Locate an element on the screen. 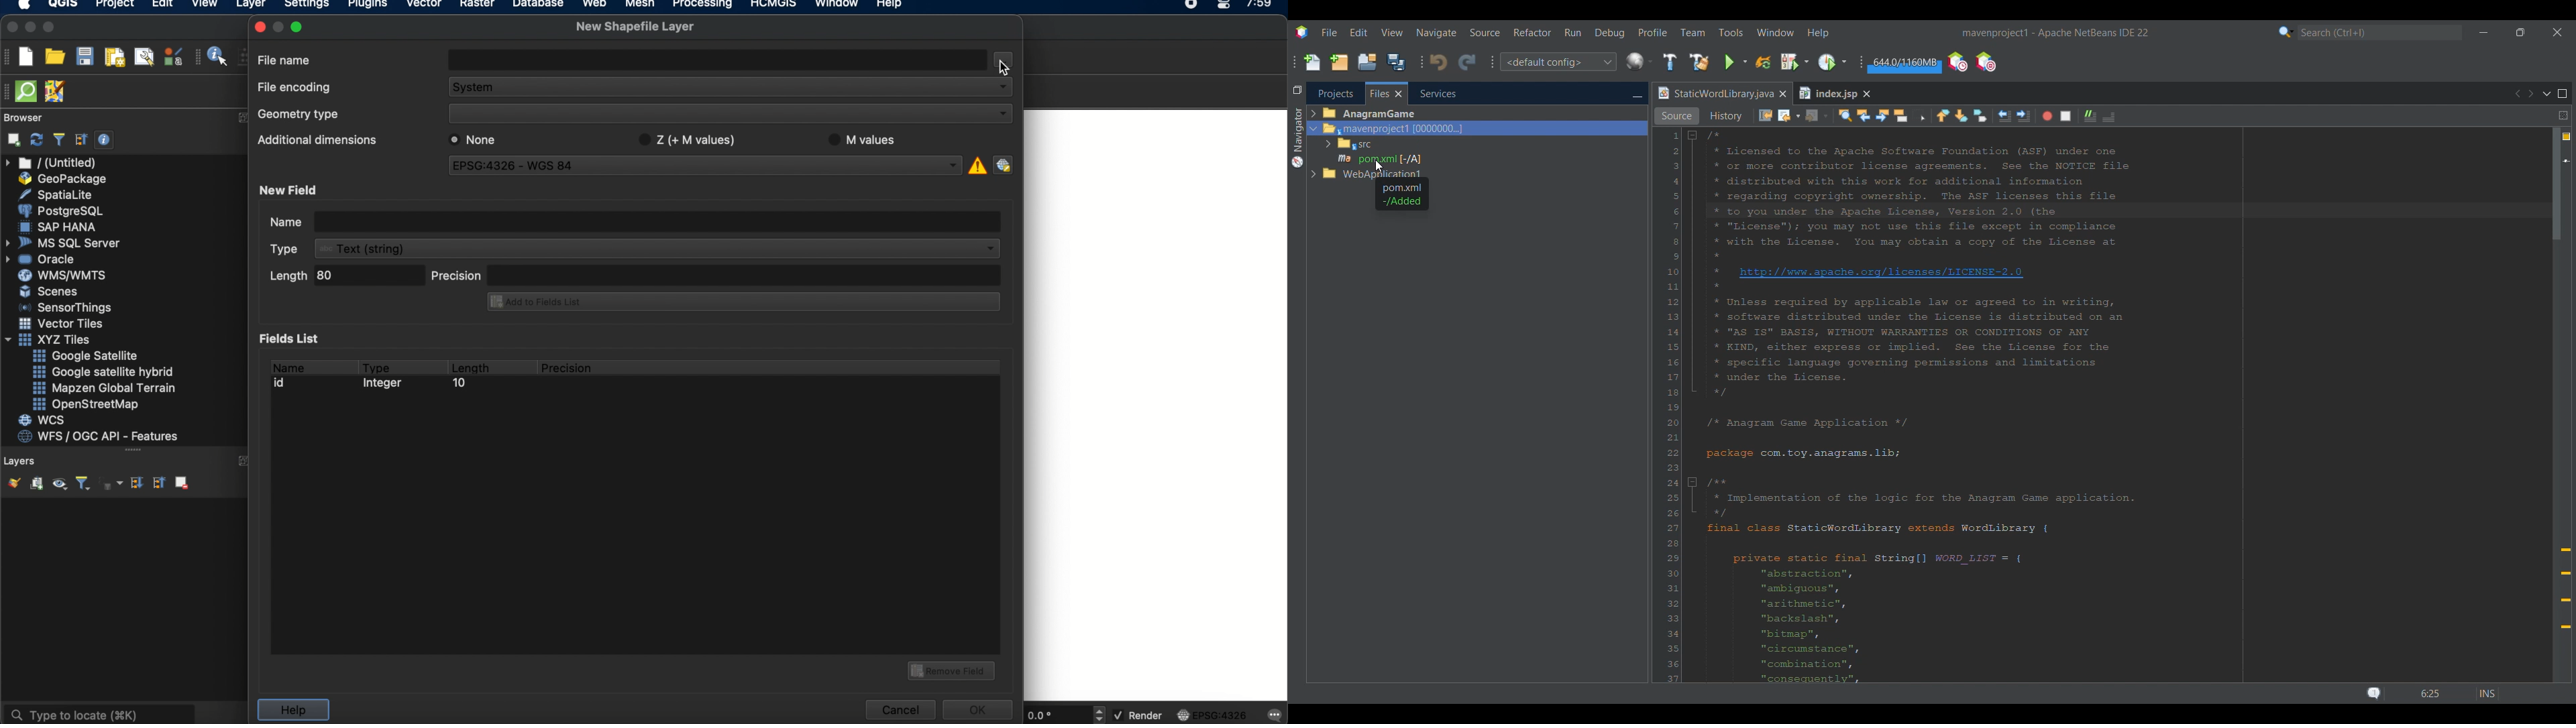 The width and height of the screenshot is (2576, 728). length is located at coordinates (286, 276).